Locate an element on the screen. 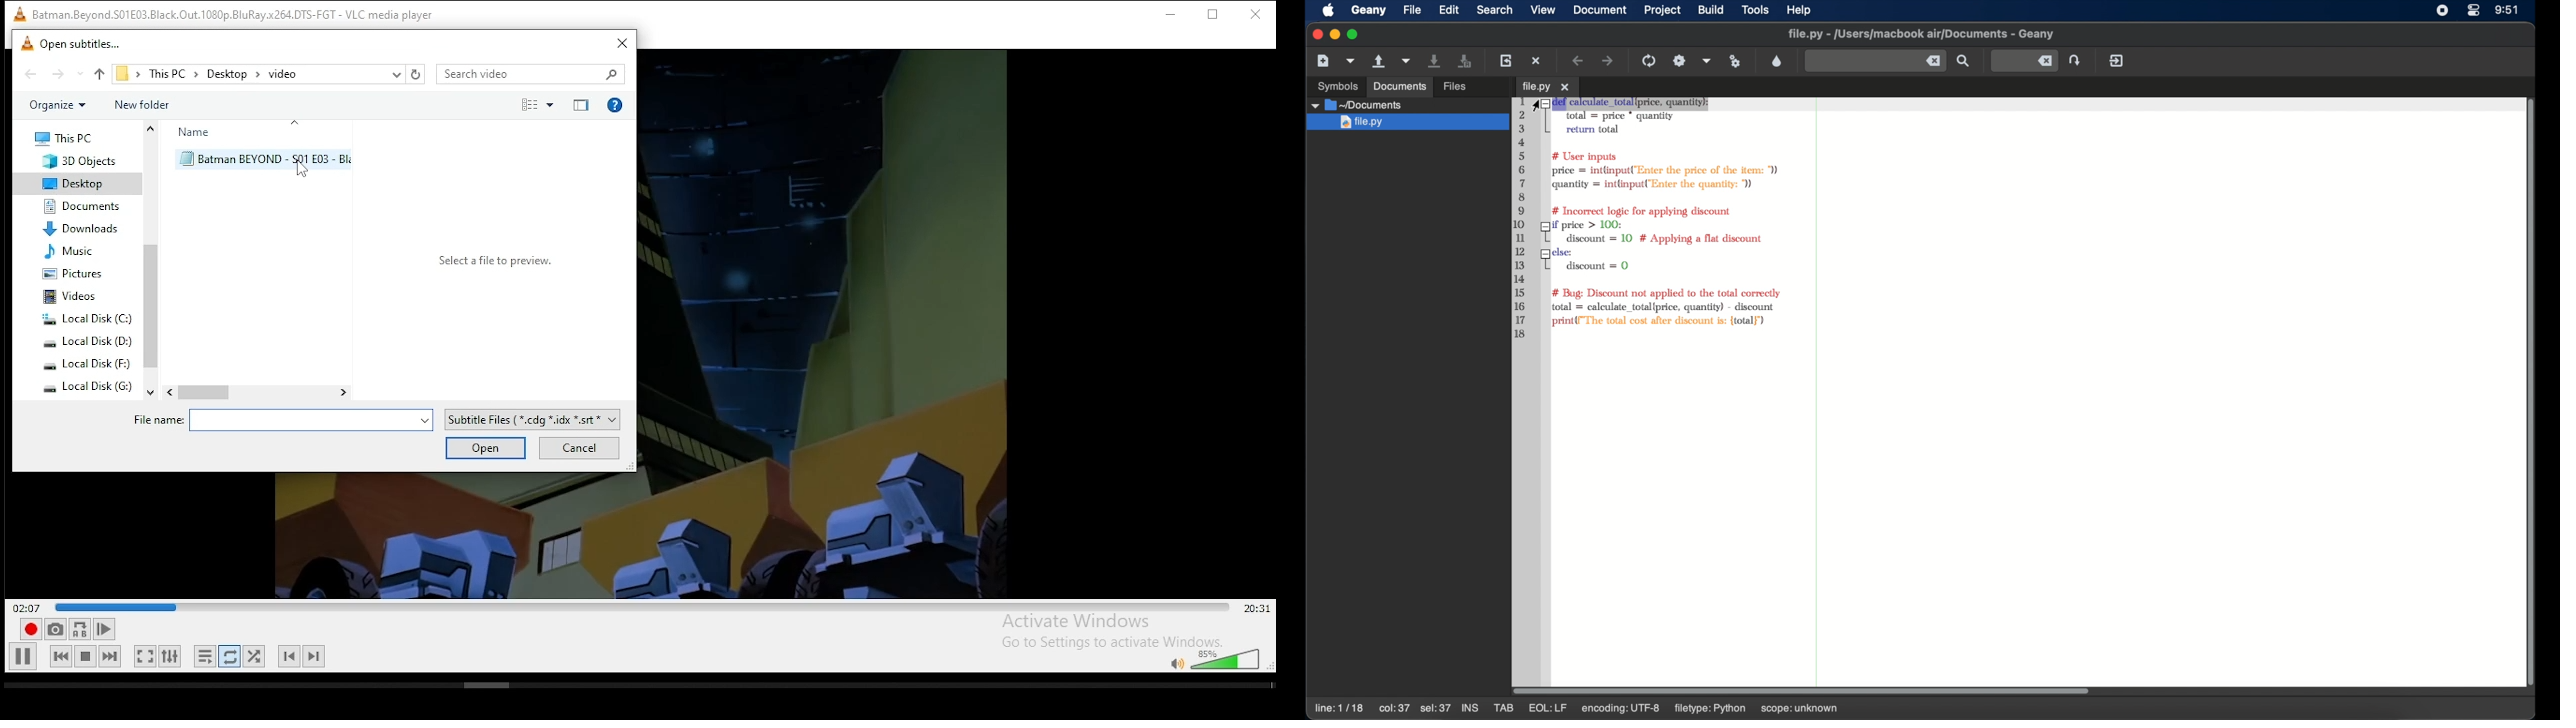 The height and width of the screenshot is (728, 2576). record is located at coordinates (31, 629).